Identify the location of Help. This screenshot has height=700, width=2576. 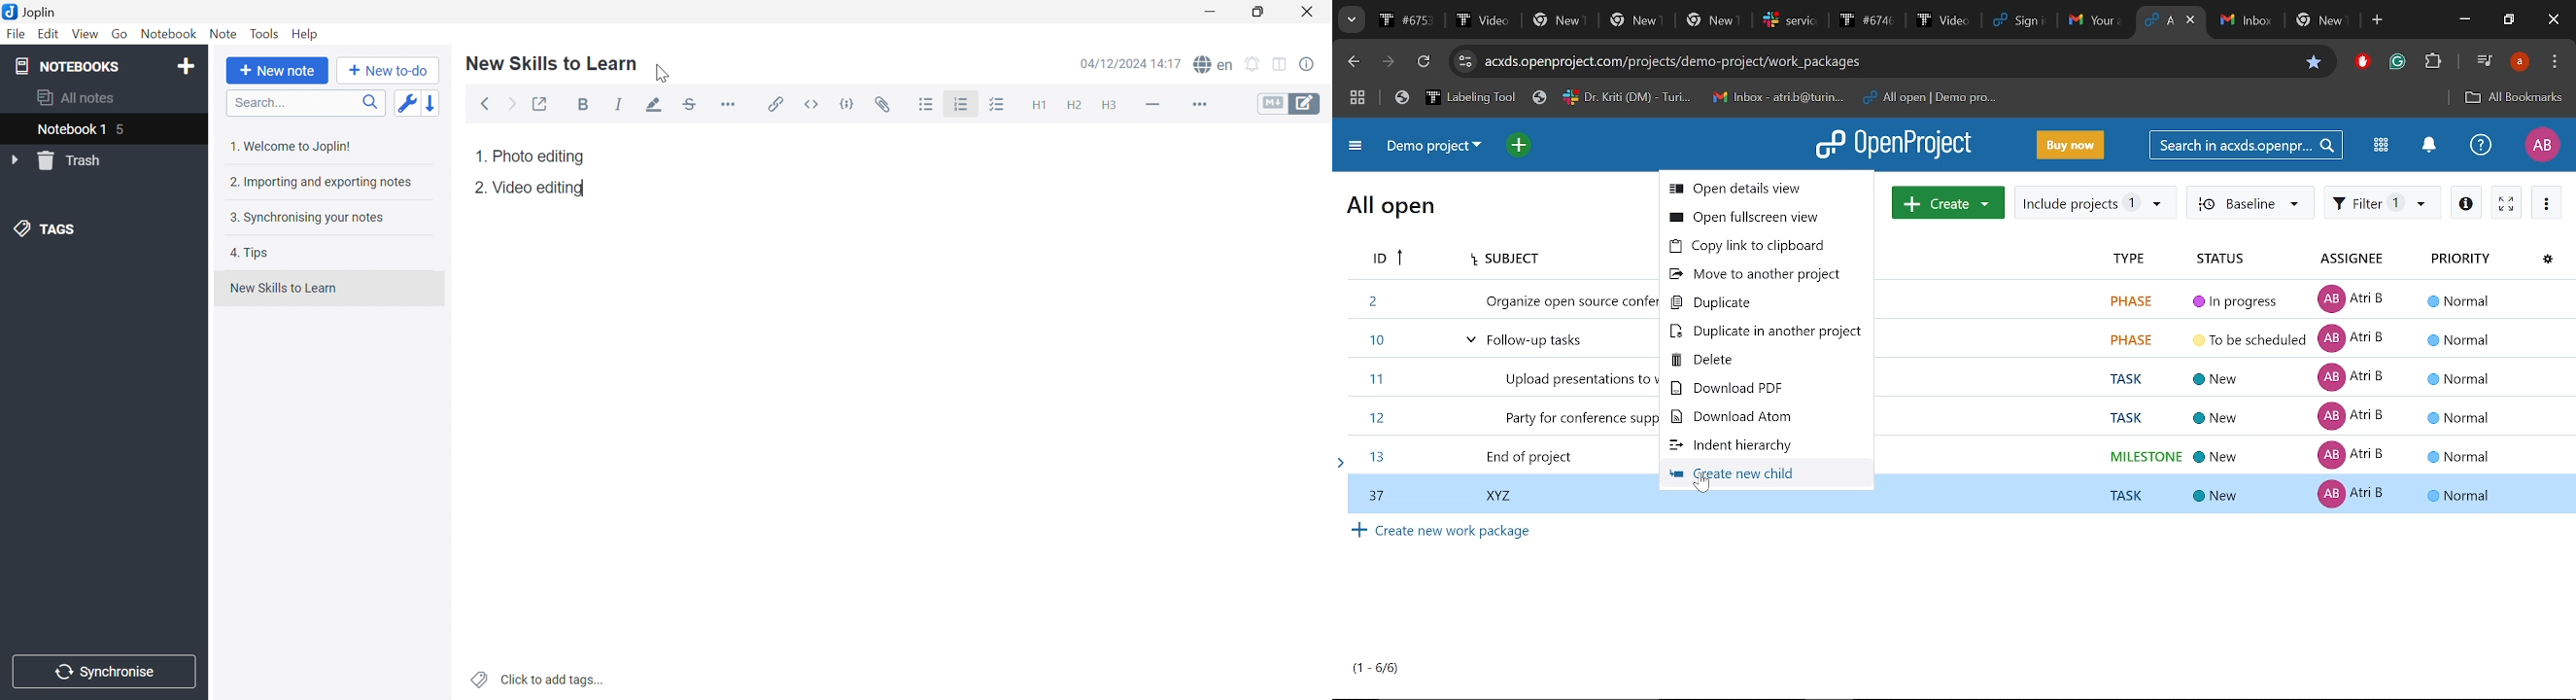
(2481, 144).